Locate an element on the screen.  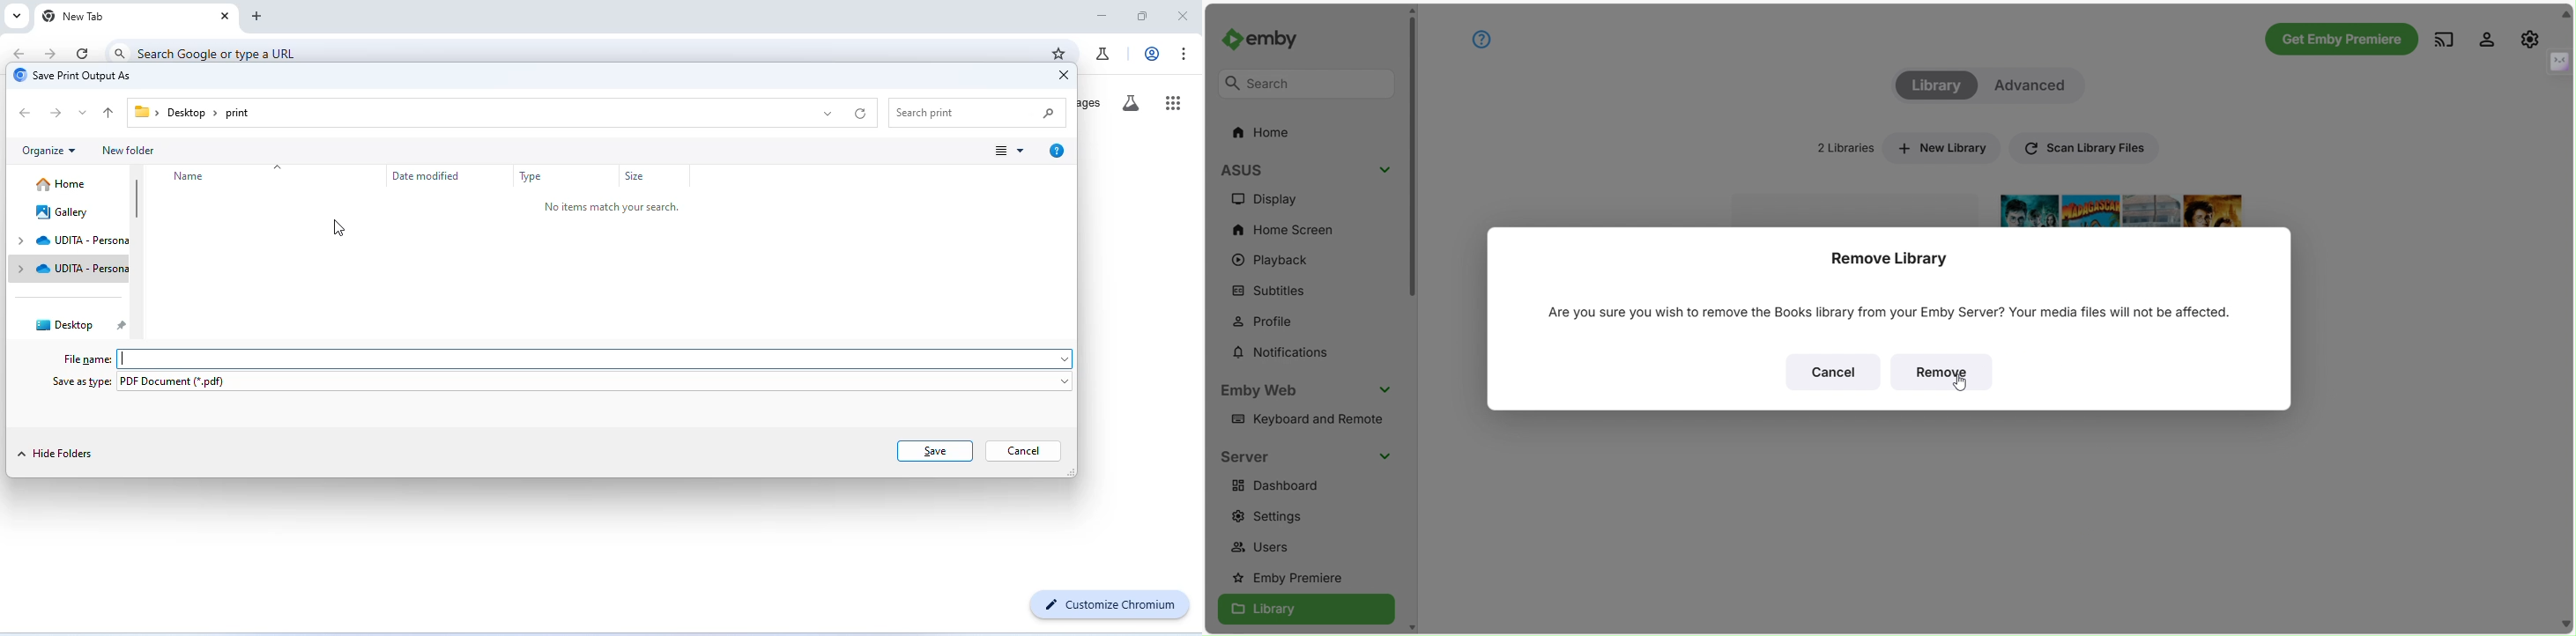
typing cursor is located at coordinates (126, 359).